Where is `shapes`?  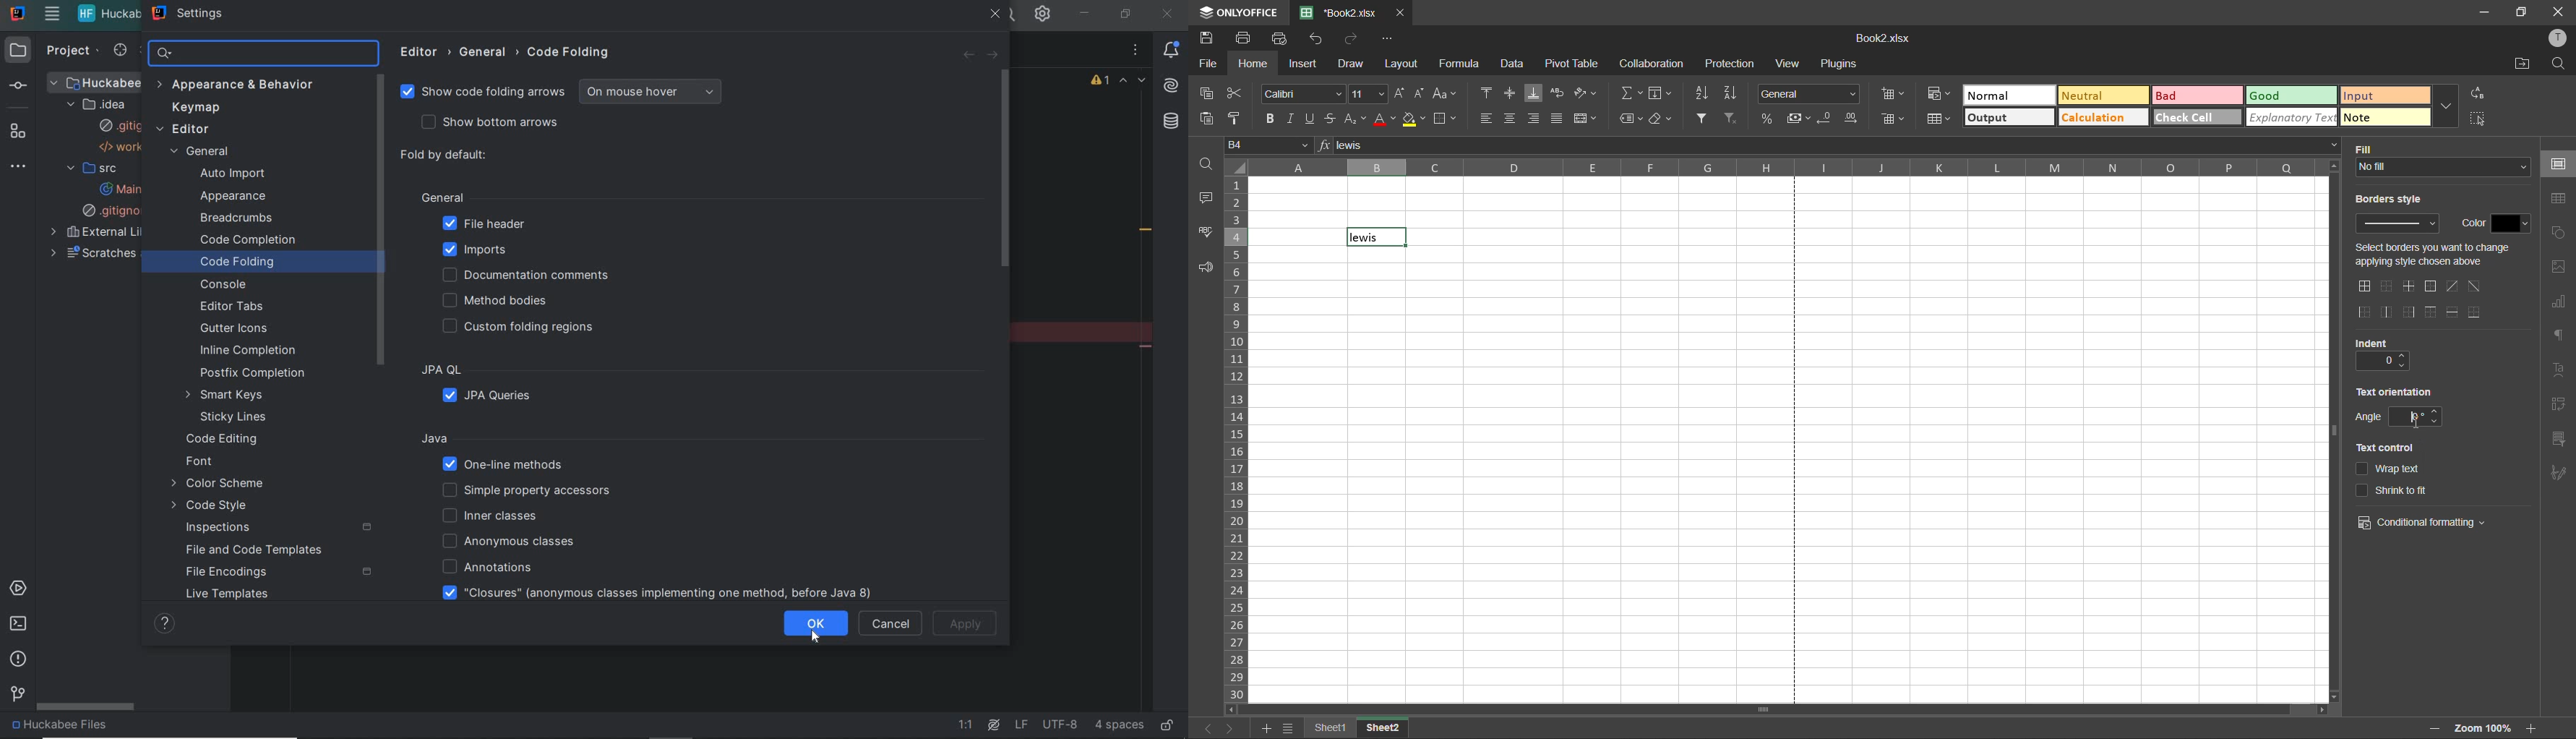
shapes is located at coordinates (2558, 234).